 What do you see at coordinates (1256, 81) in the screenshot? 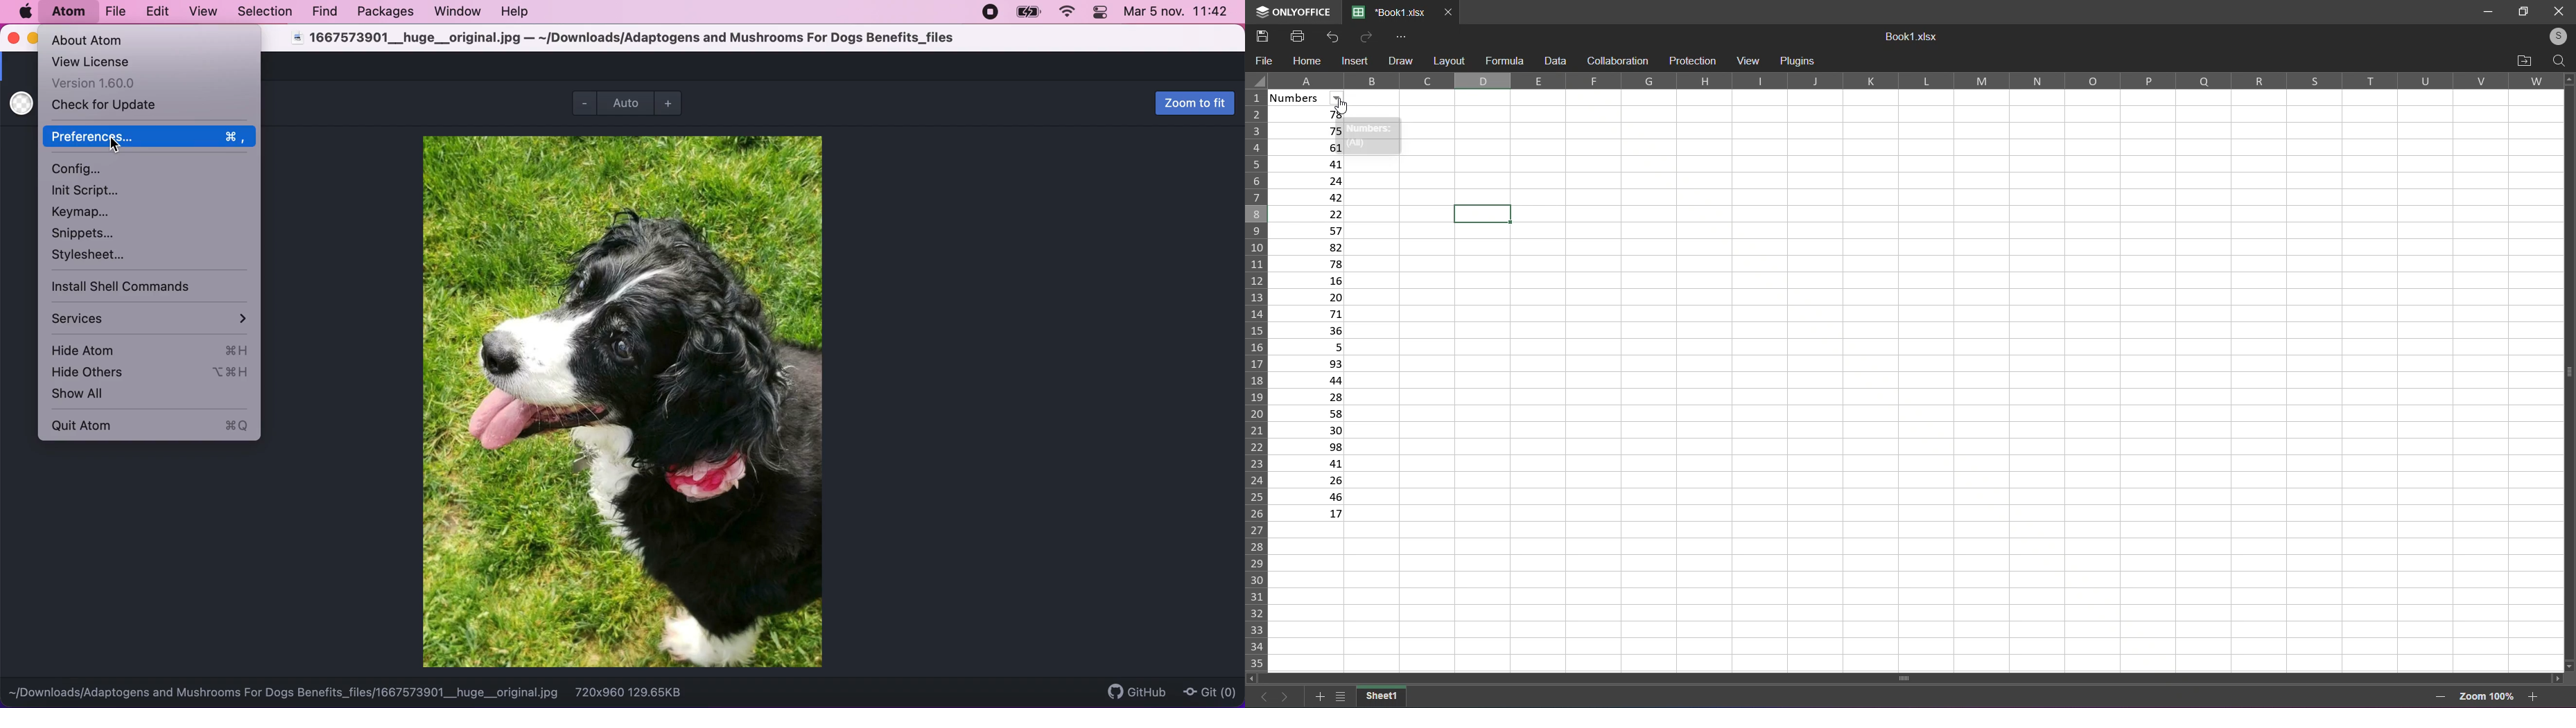
I see `select all` at bounding box center [1256, 81].